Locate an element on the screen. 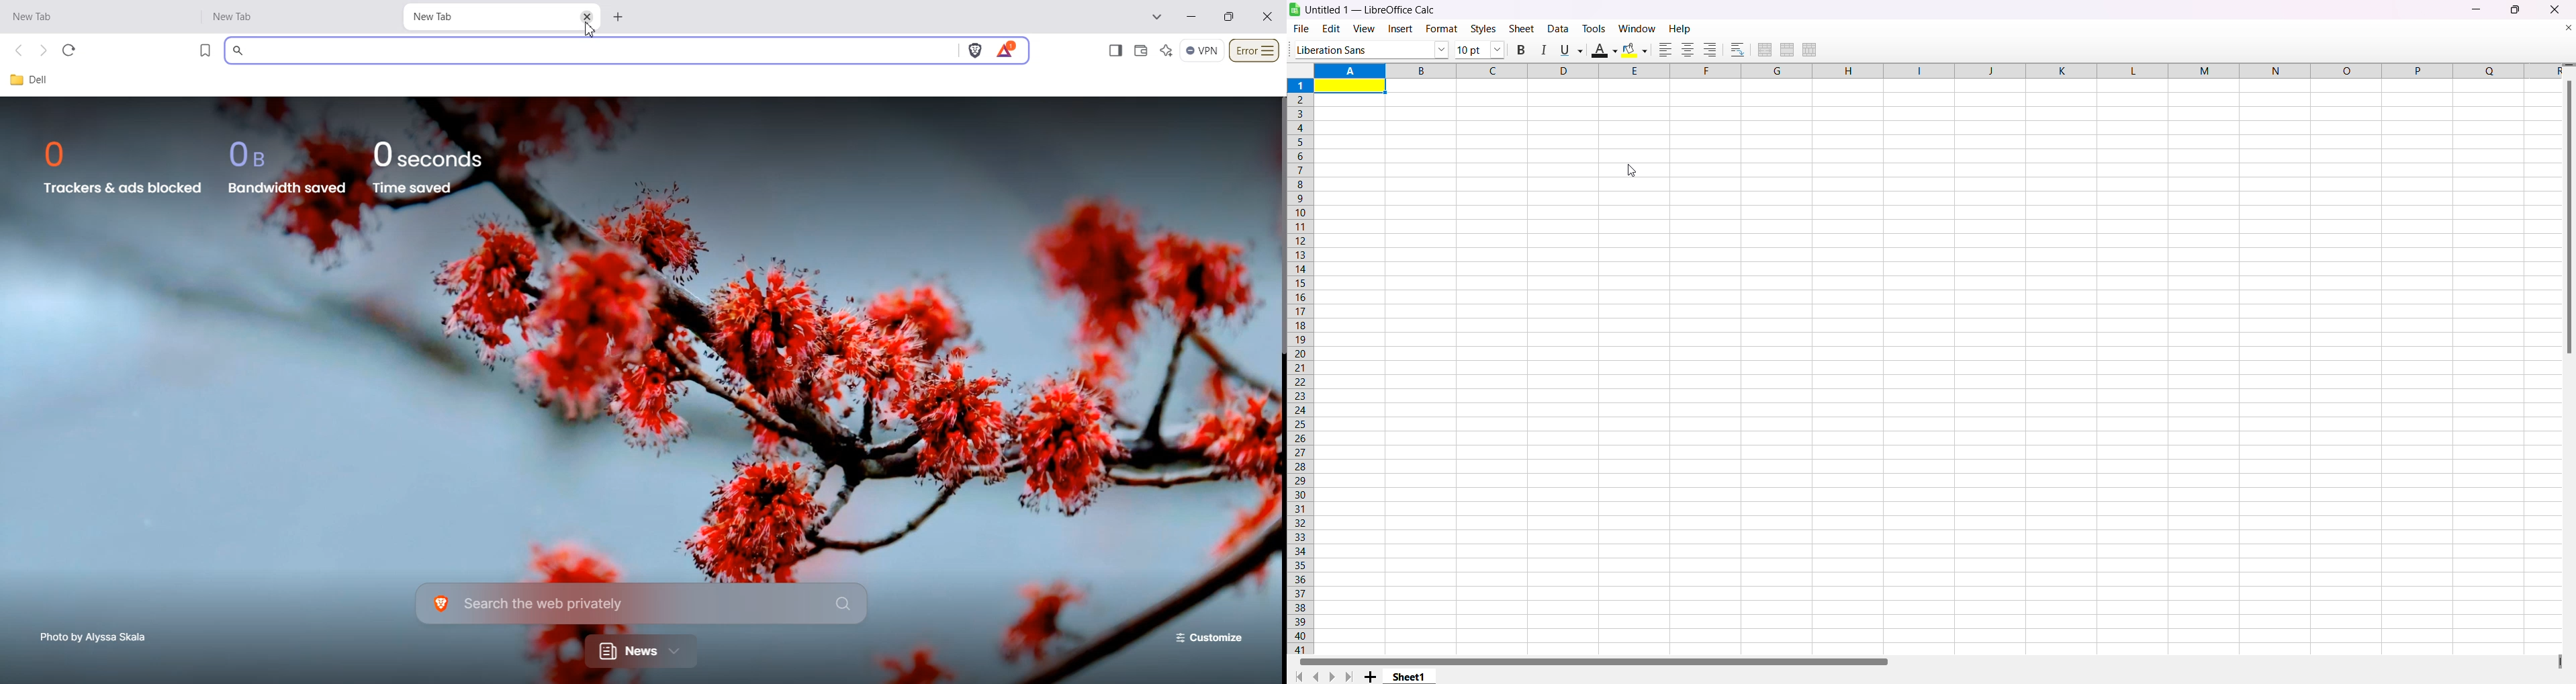 Image resolution: width=2576 pixels, height=700 pixels. next is located at coordinates (1335, 676).